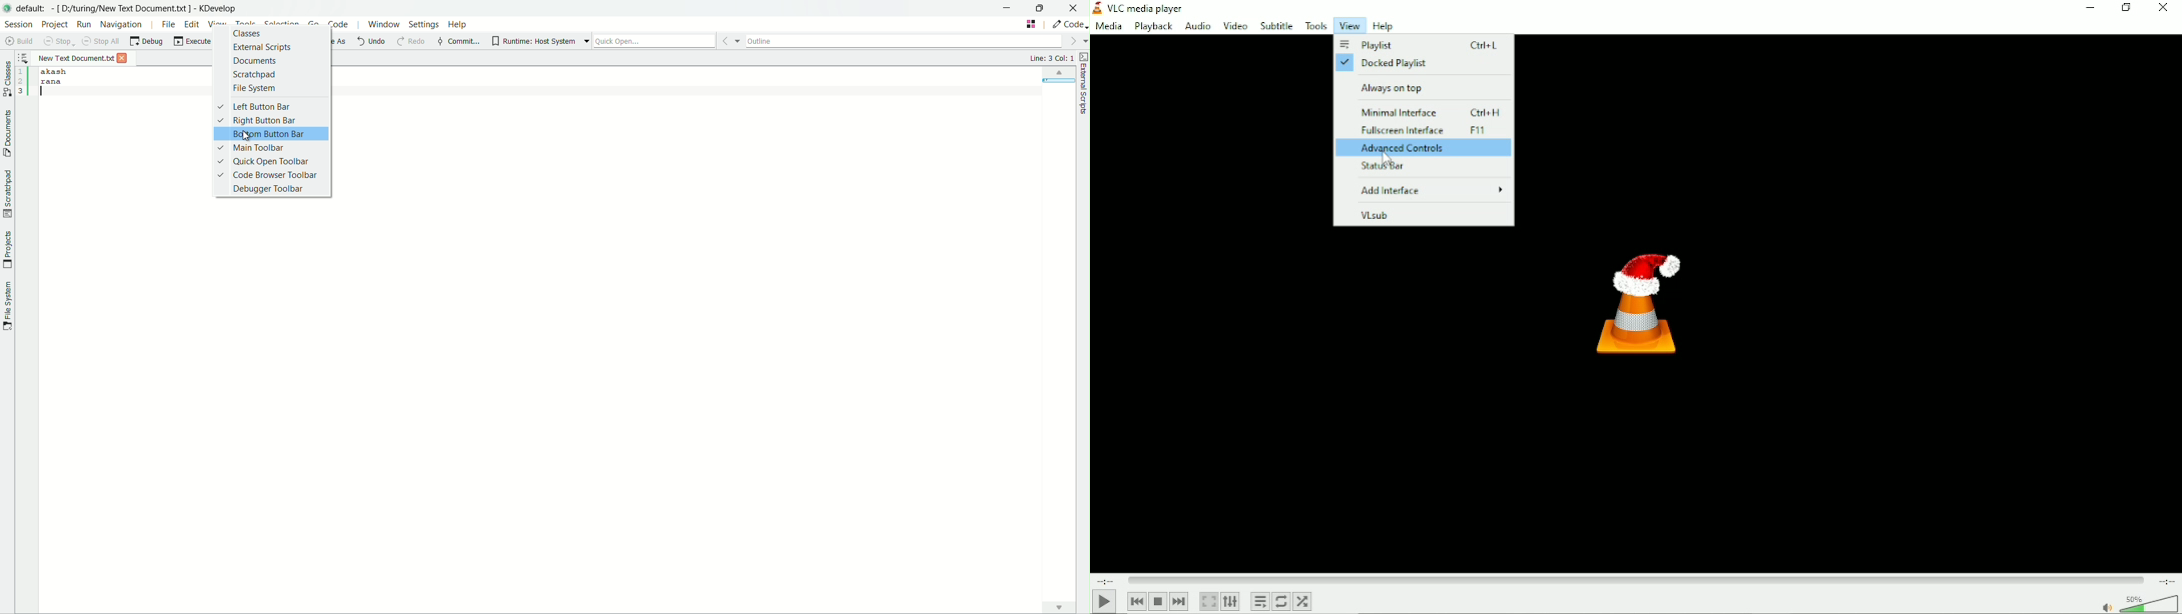 The width and height of the screenshot is (2184, 616). Describe the element at coordinates (1420, 45) in the screenshot. I see `Playlist` at that location.